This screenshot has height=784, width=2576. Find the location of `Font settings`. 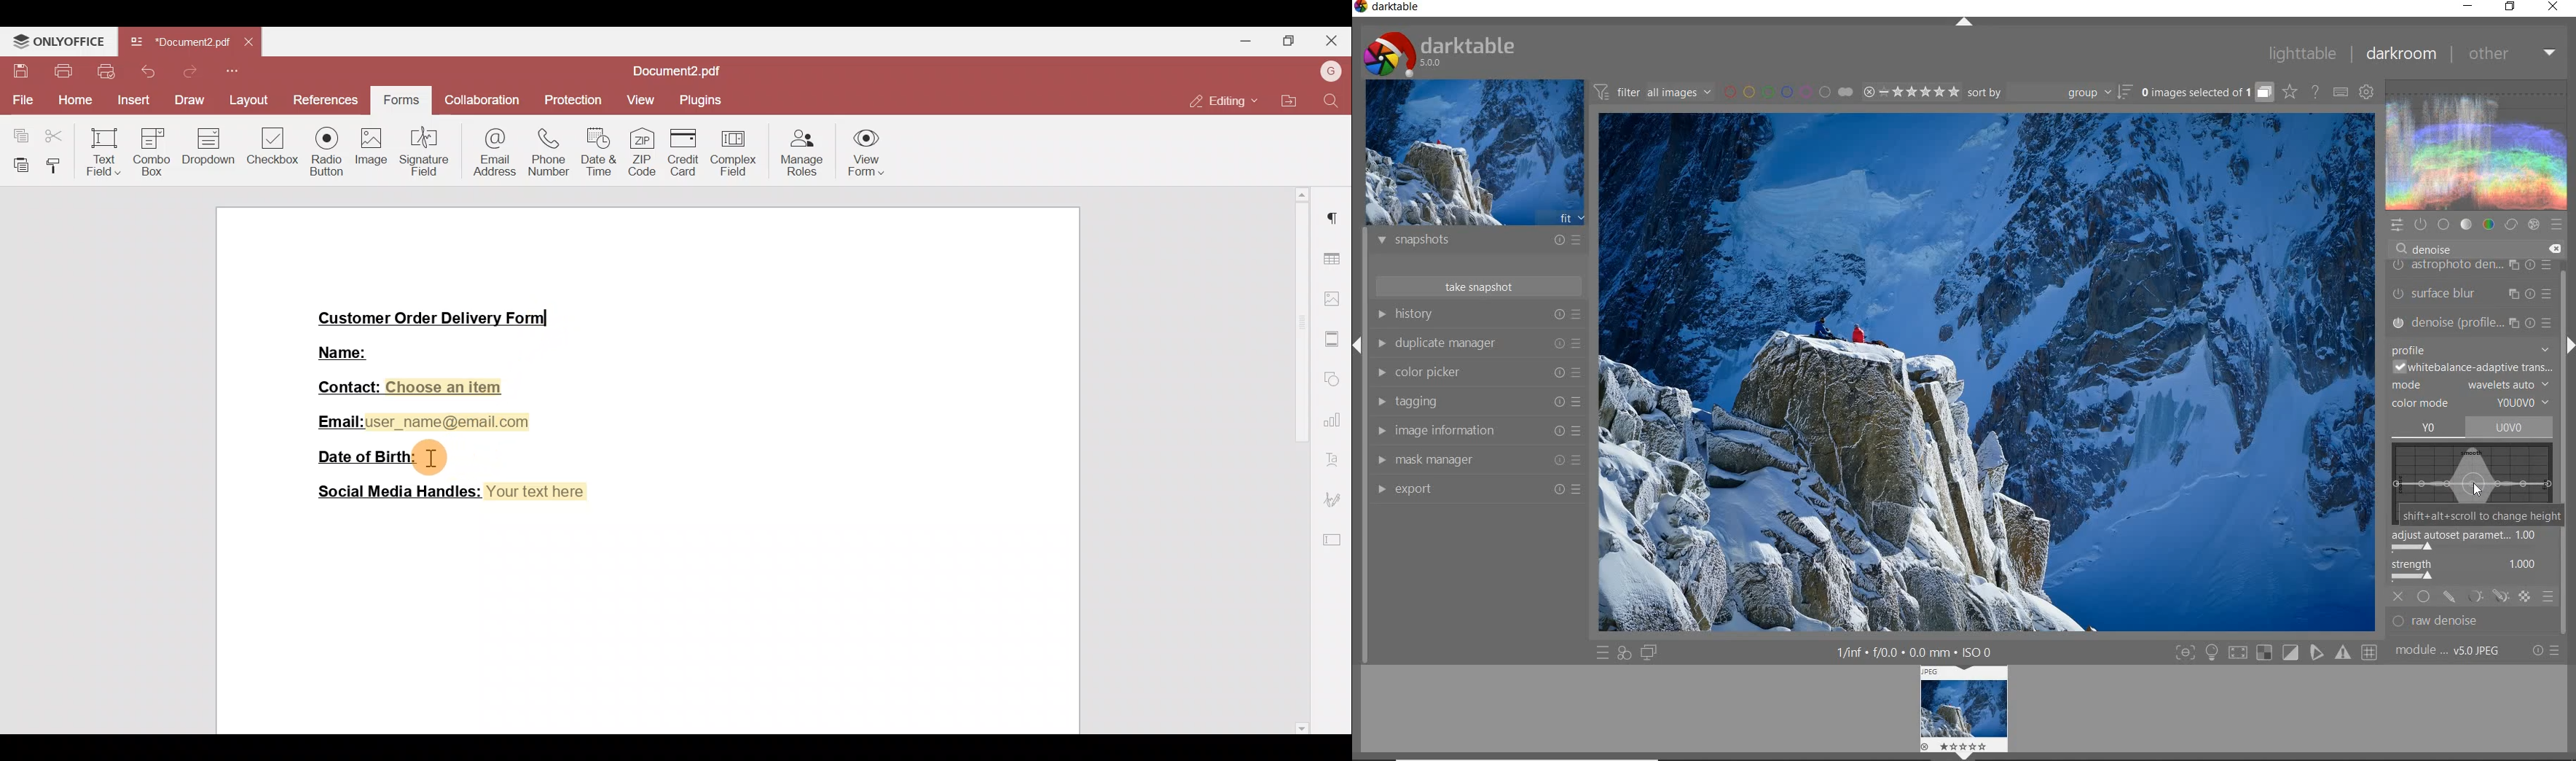

Font settings is located at coordinates (1334, 461).